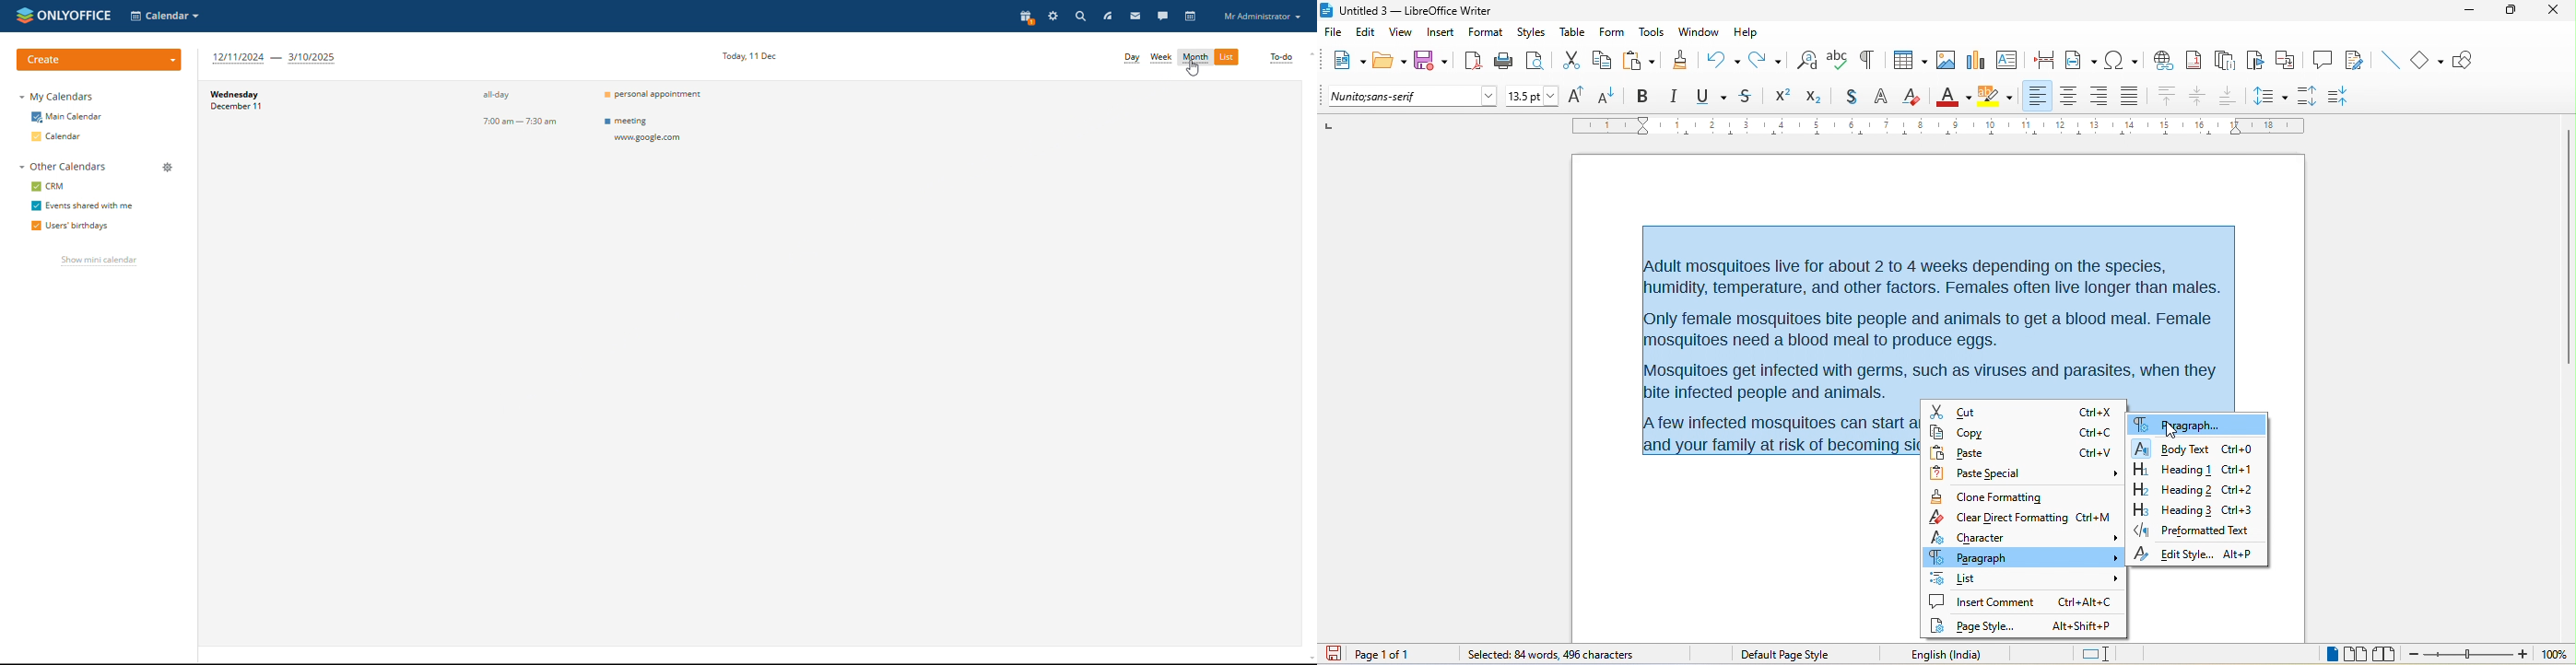 The width and height of the screenshot is (2576, 672). Describe the element at coordinates (2093, 518) in the screenshot. I see `shortcut key` at that location.